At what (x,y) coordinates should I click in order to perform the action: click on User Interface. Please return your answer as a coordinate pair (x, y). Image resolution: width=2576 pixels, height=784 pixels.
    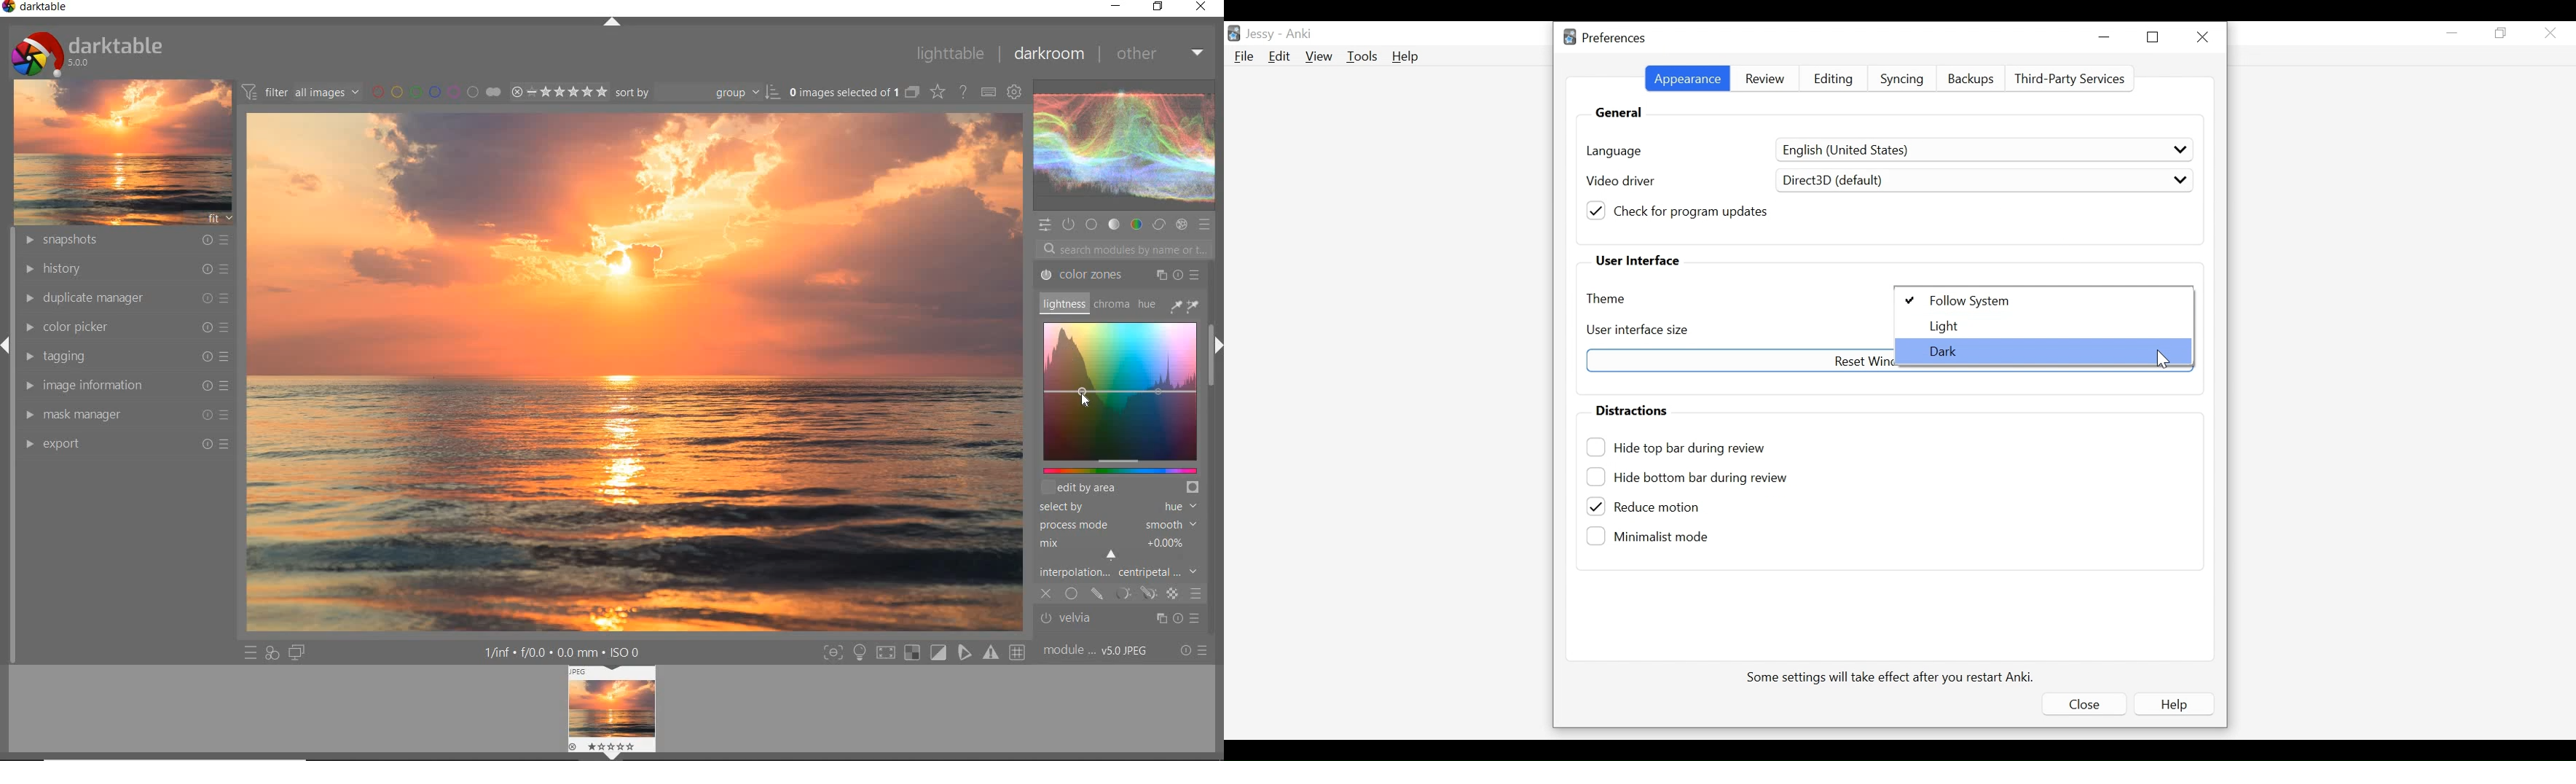
    Looking at the image, I should click on (1636, 261).